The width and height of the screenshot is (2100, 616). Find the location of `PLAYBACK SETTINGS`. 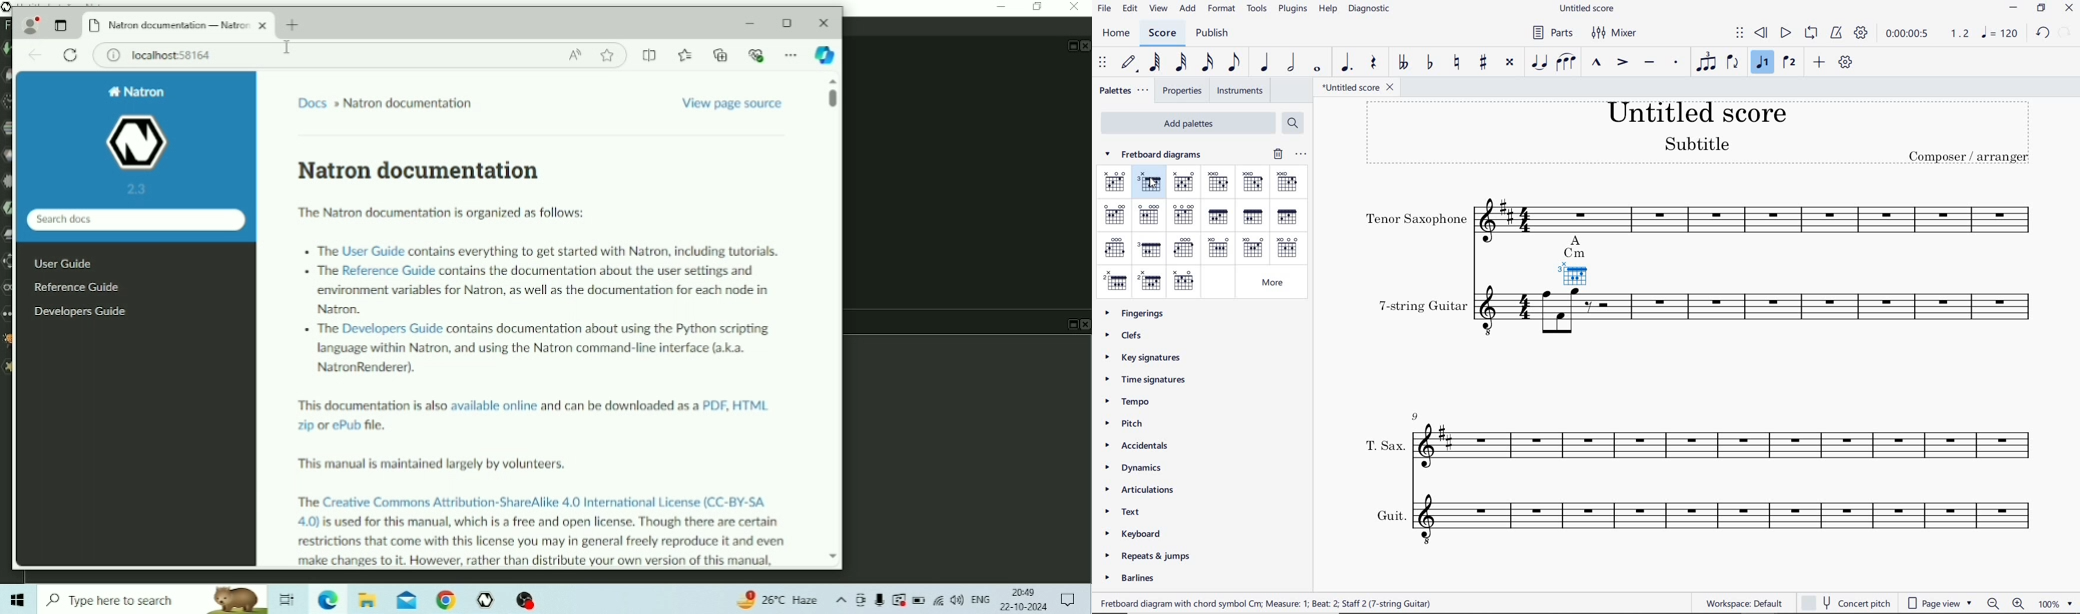

PLAYBACK SETTINGS is located at coordinates (1863, 34).